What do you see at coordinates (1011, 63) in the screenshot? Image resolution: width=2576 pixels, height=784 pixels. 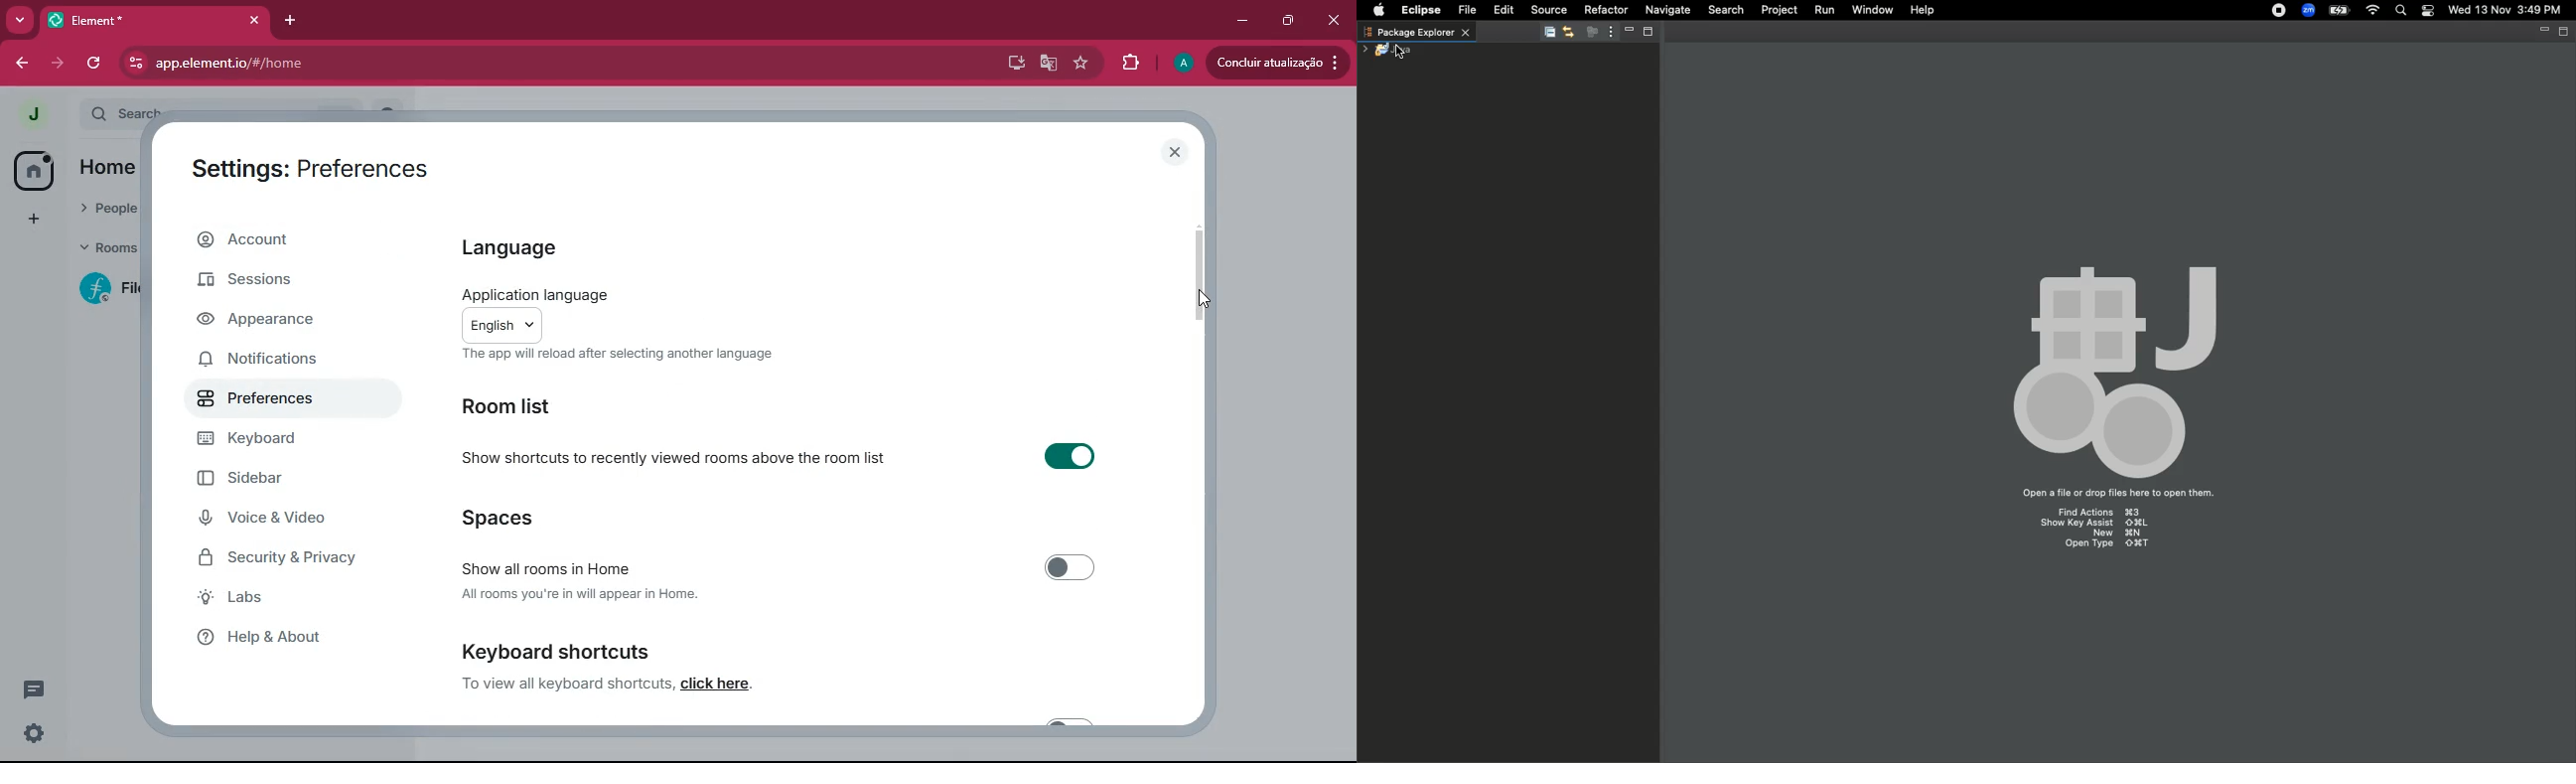 I see `desktop` at bounding box center [1011, 63].